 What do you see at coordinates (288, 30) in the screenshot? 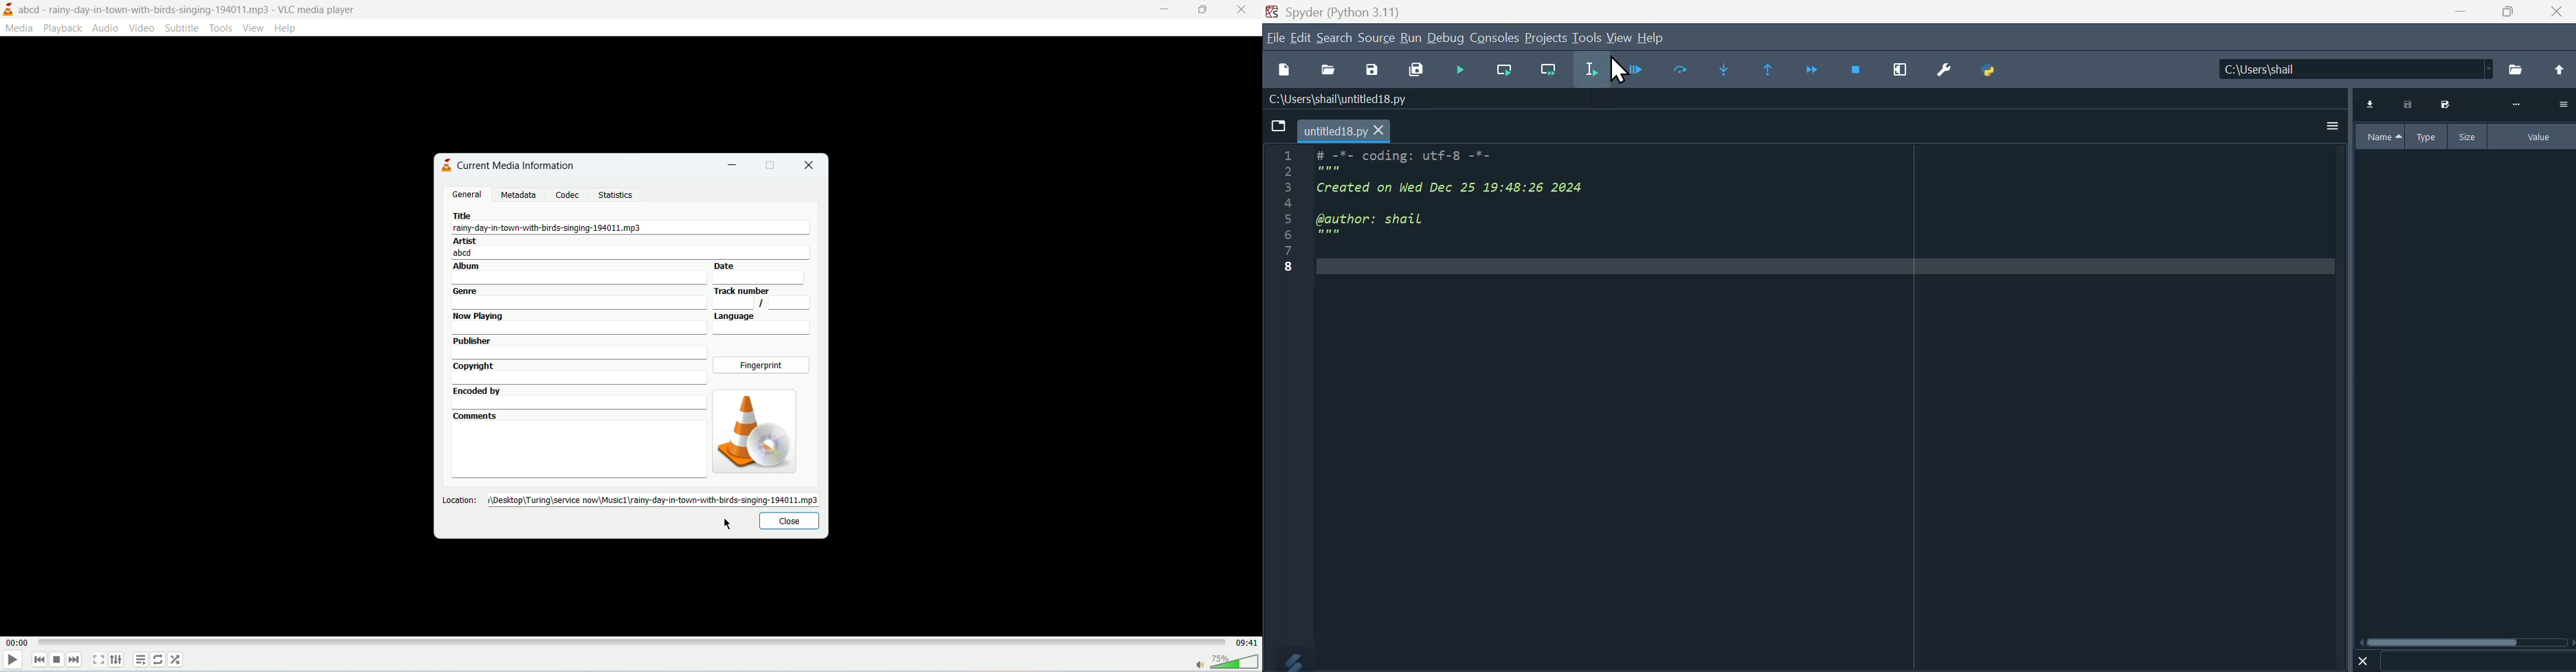
I see `help` at bounding box center [288, 30].